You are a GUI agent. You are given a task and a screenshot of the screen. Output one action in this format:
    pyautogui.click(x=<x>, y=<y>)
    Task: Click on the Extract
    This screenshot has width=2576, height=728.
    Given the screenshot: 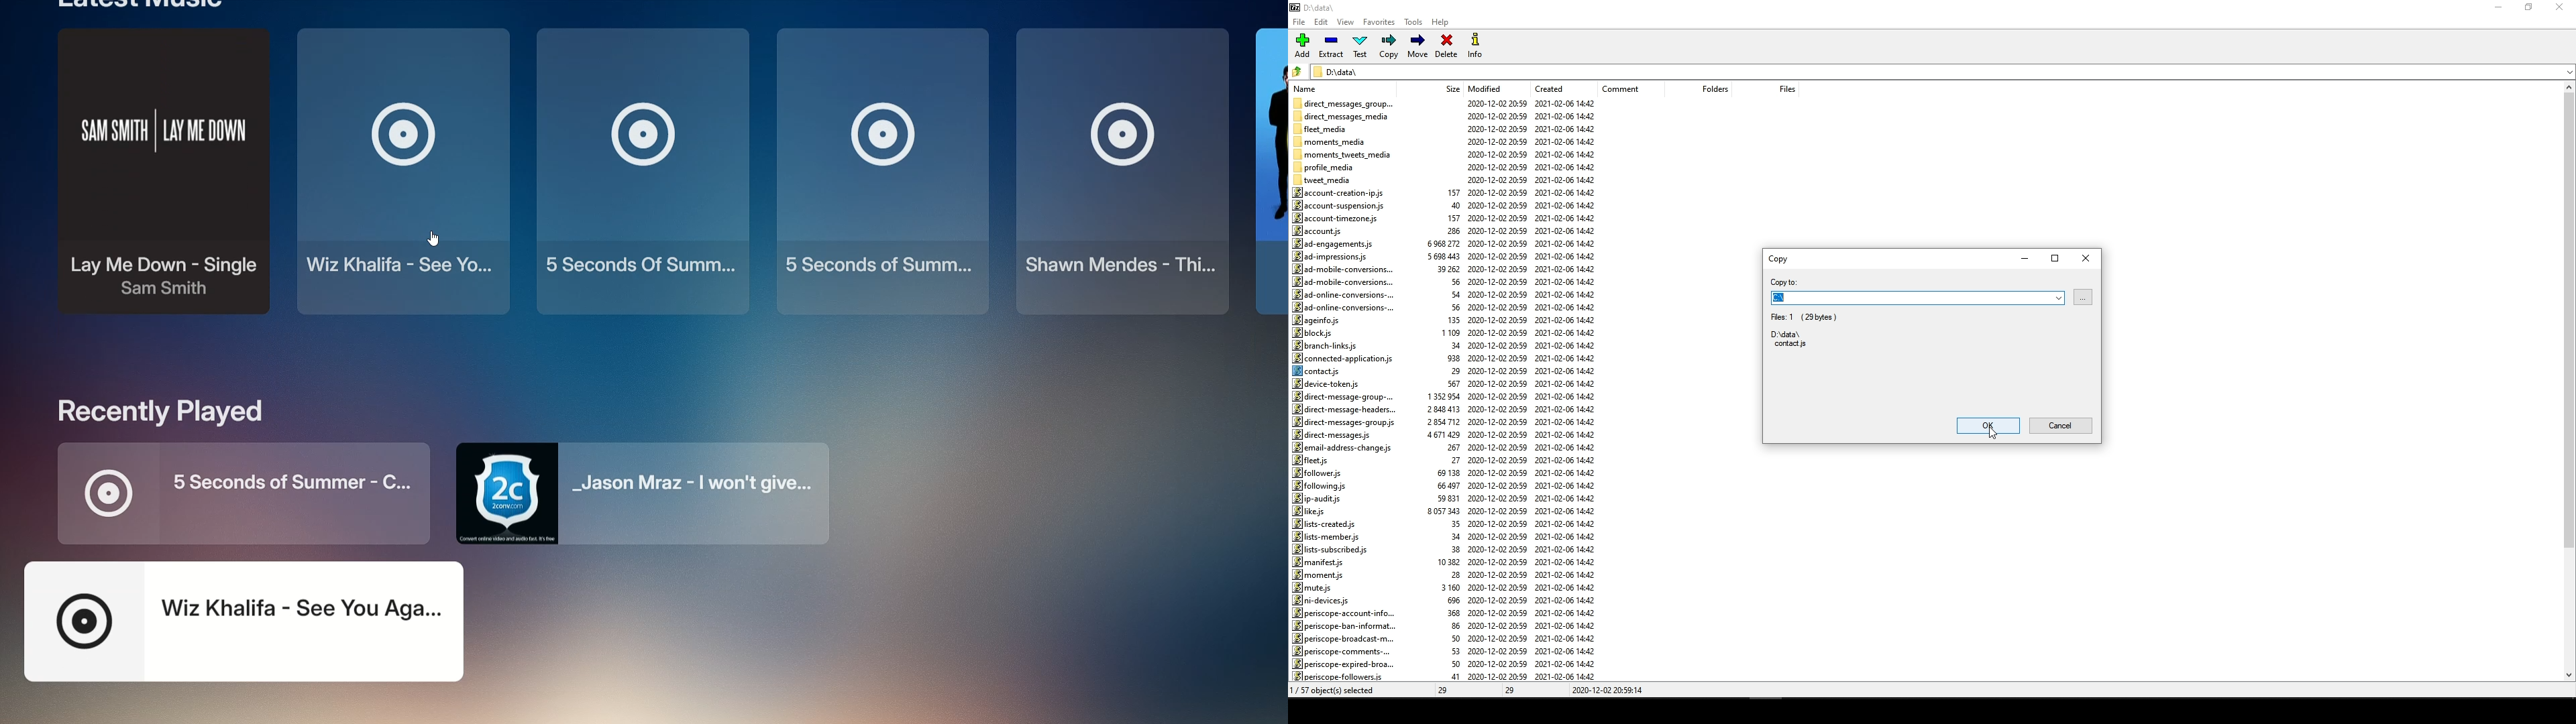 What is the action you would take?
    pyautogui.click(x=1333, y=46)
    